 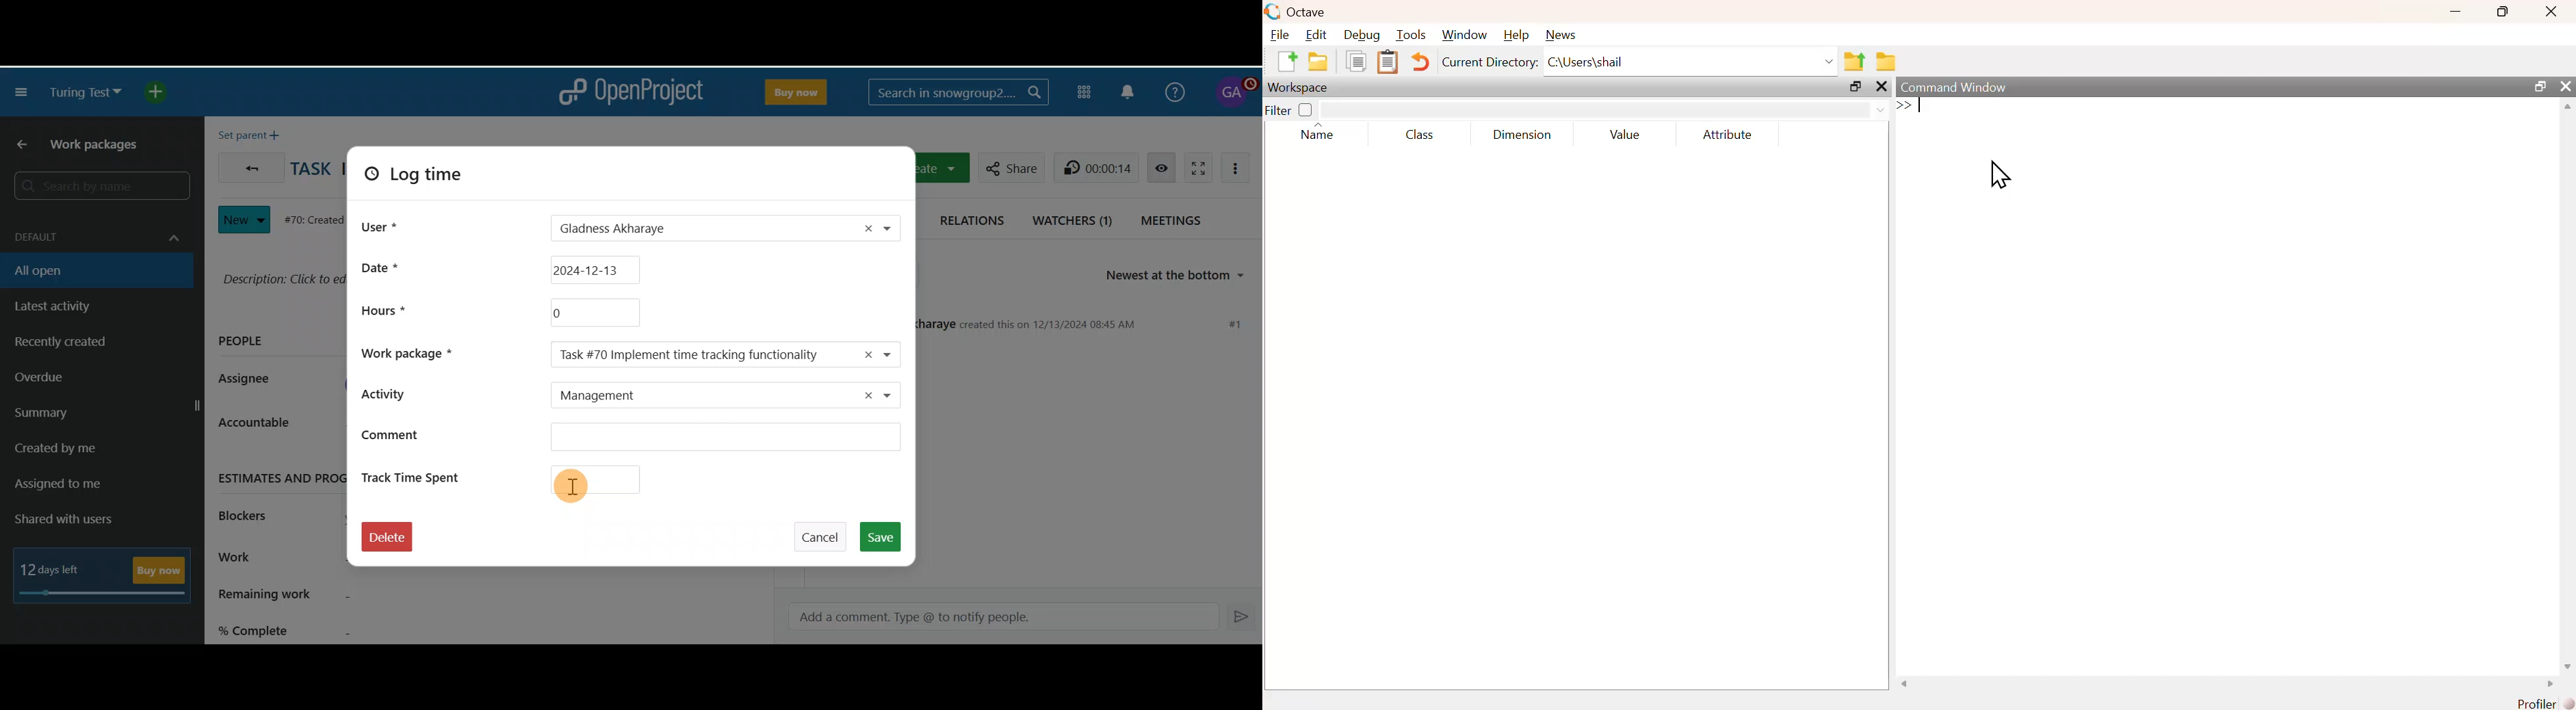 I want to click on Remaining work, so click(x=350, y=596).